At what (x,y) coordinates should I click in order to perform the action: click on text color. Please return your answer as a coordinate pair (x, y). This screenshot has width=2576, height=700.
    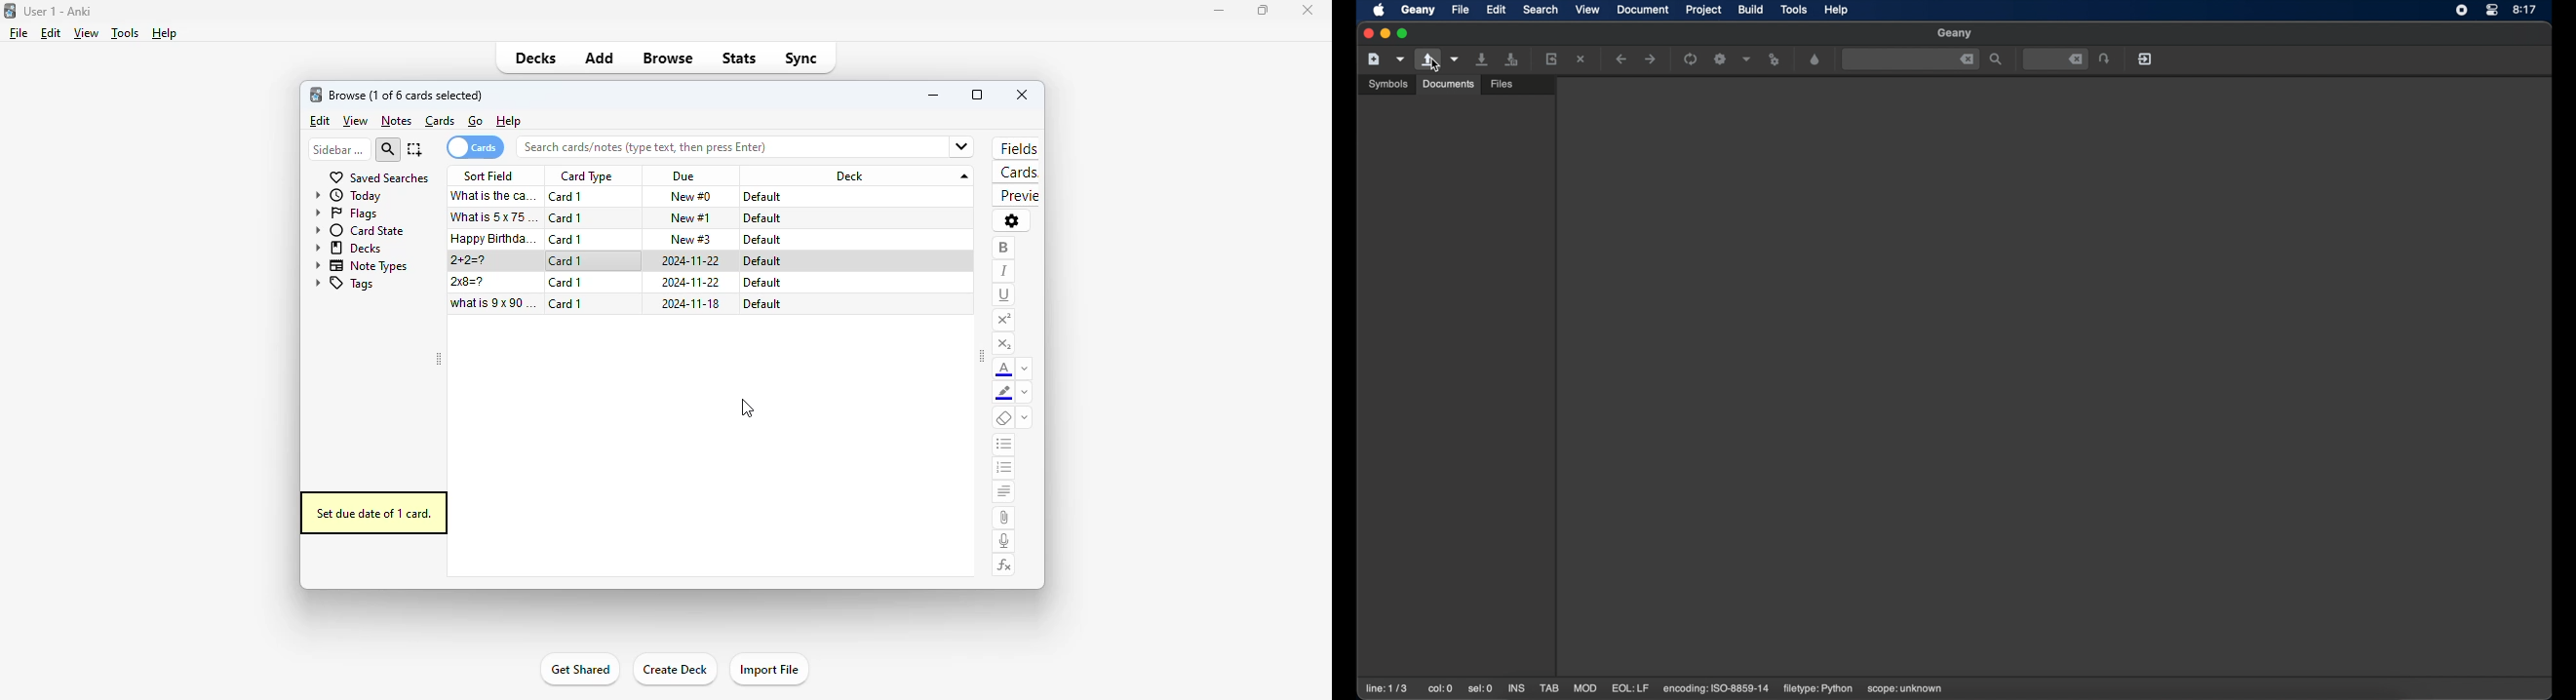
    Looking at the image, I should click on (1004, 369).